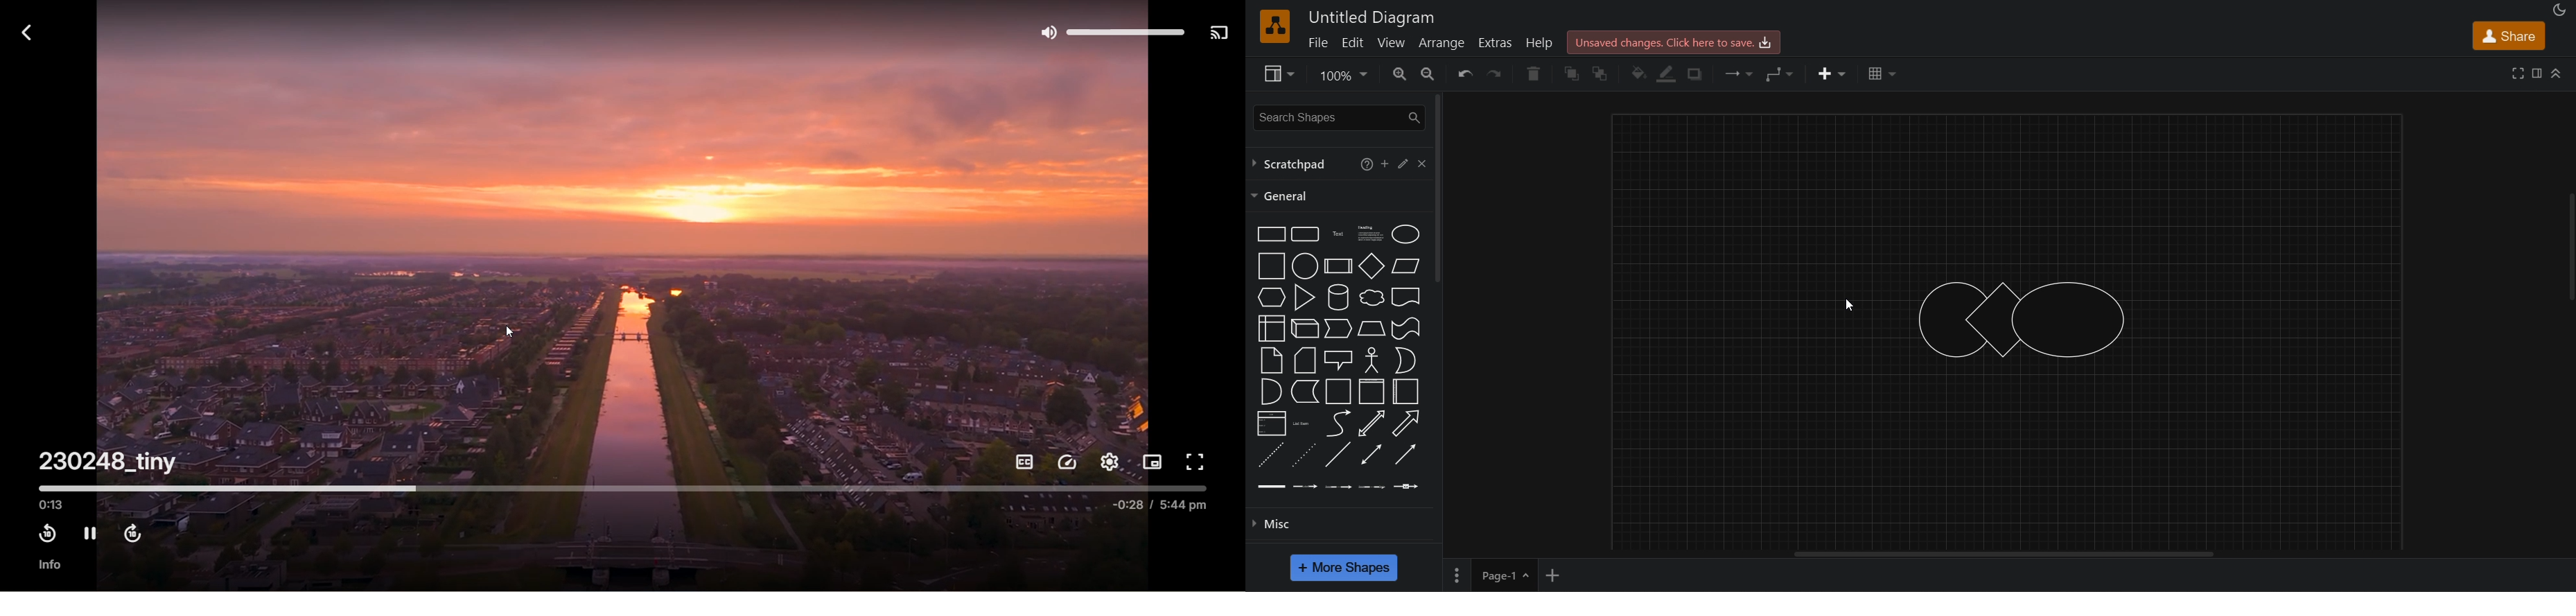 The image size is (2576, 616). I want to click on dotted line, so click(1303, 454).